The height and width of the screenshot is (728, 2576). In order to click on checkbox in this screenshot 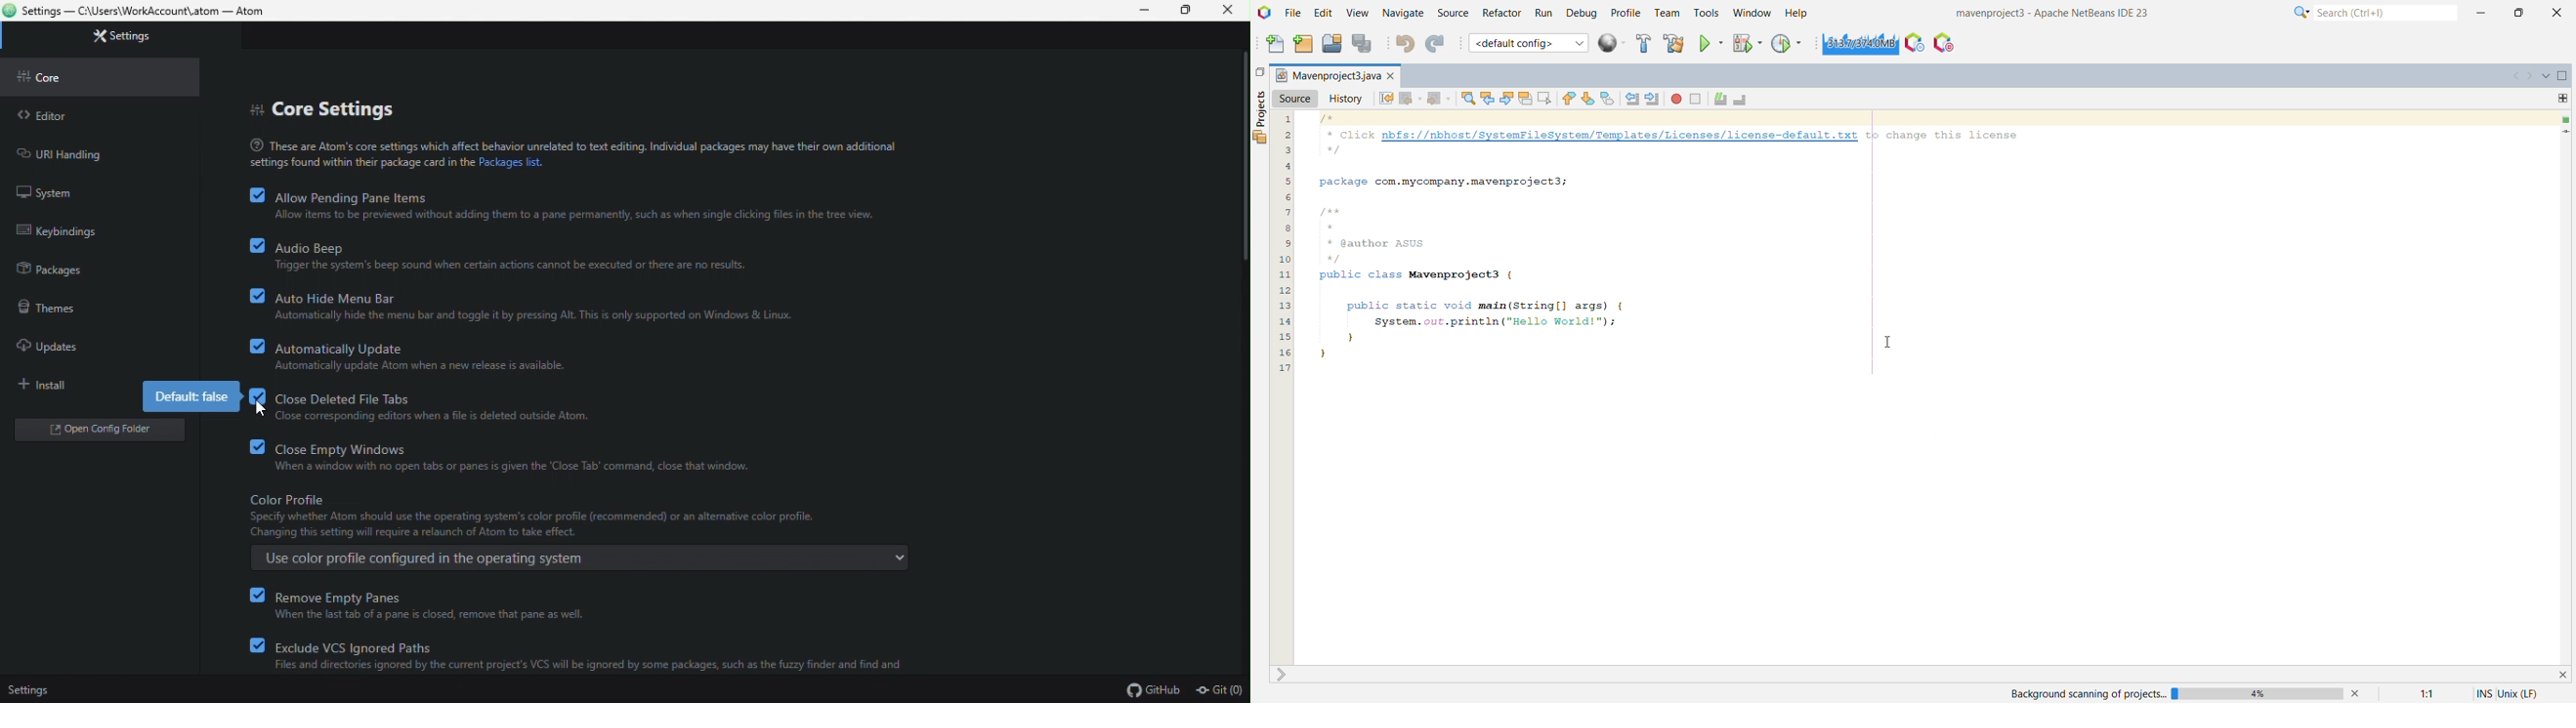, I will do `click(256, 244)`.